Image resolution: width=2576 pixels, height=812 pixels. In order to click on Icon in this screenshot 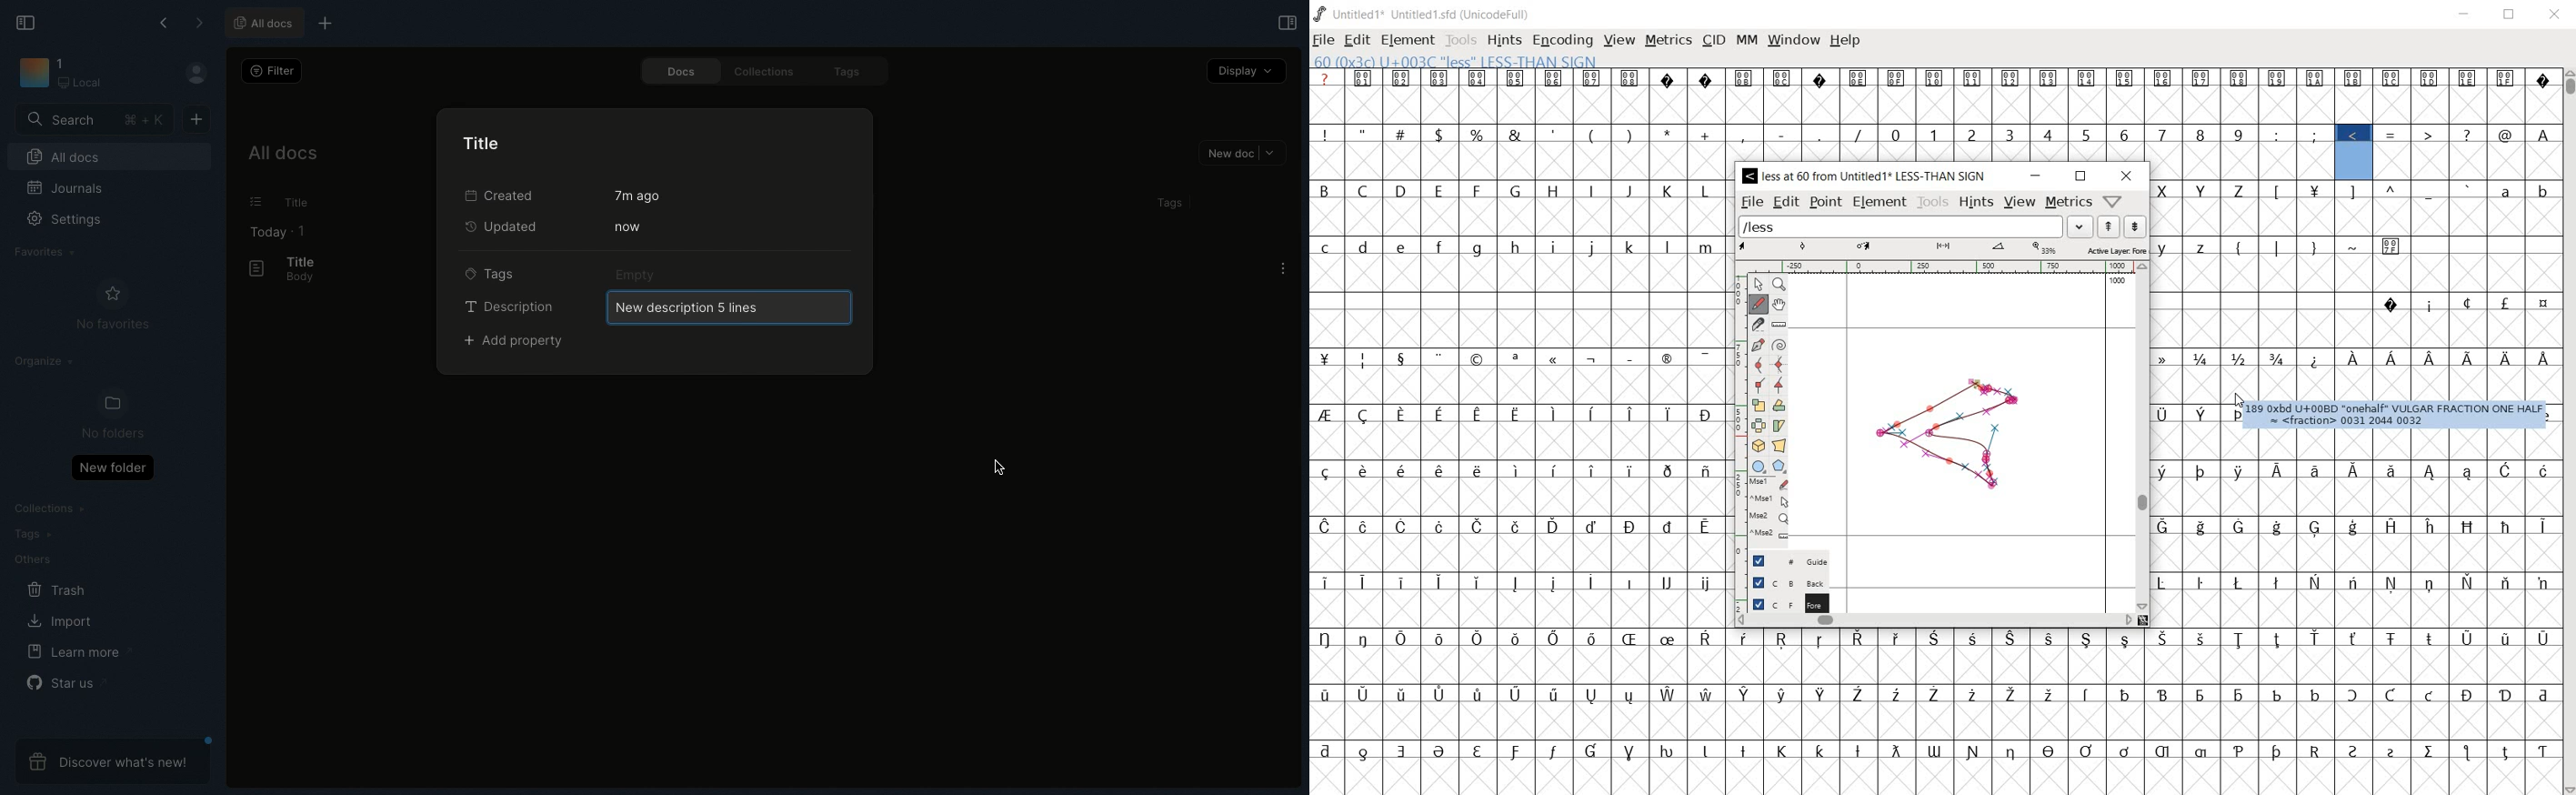, I will do `click(33, 74)`.